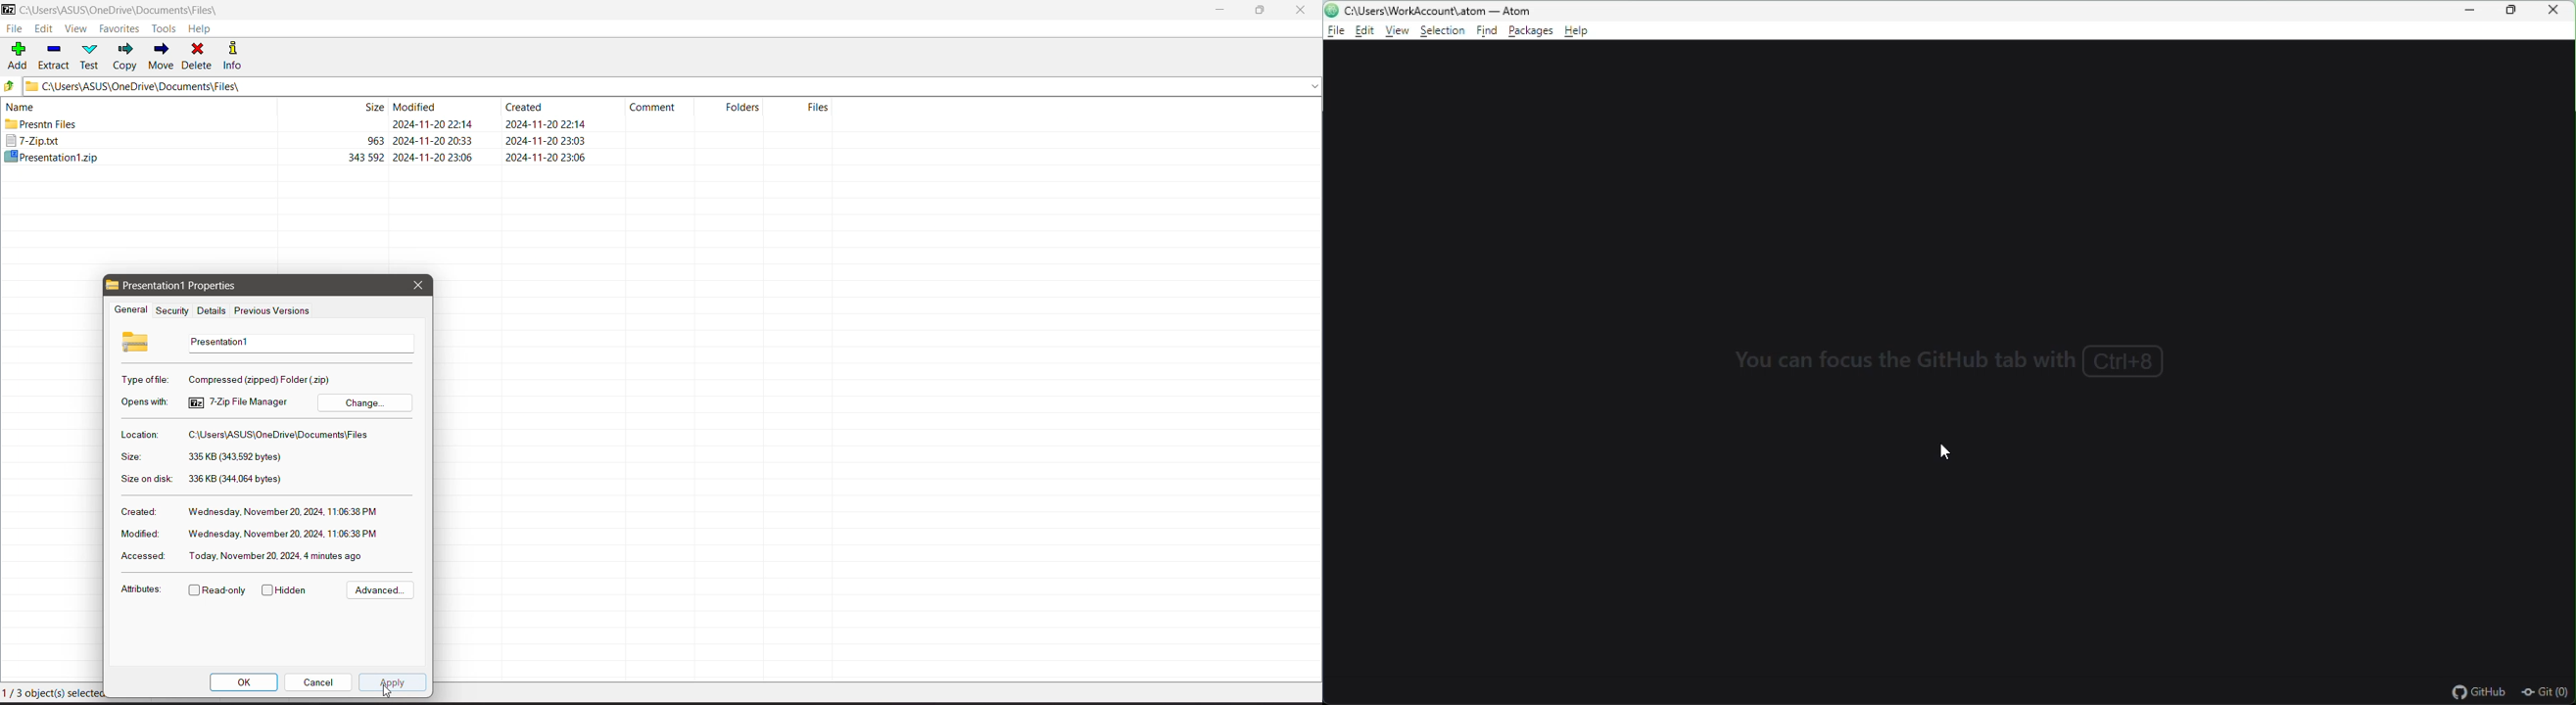  What do you see at coordinates (209, 311) in the screenshot?
I see `Details` at bounding box center [209, 311].